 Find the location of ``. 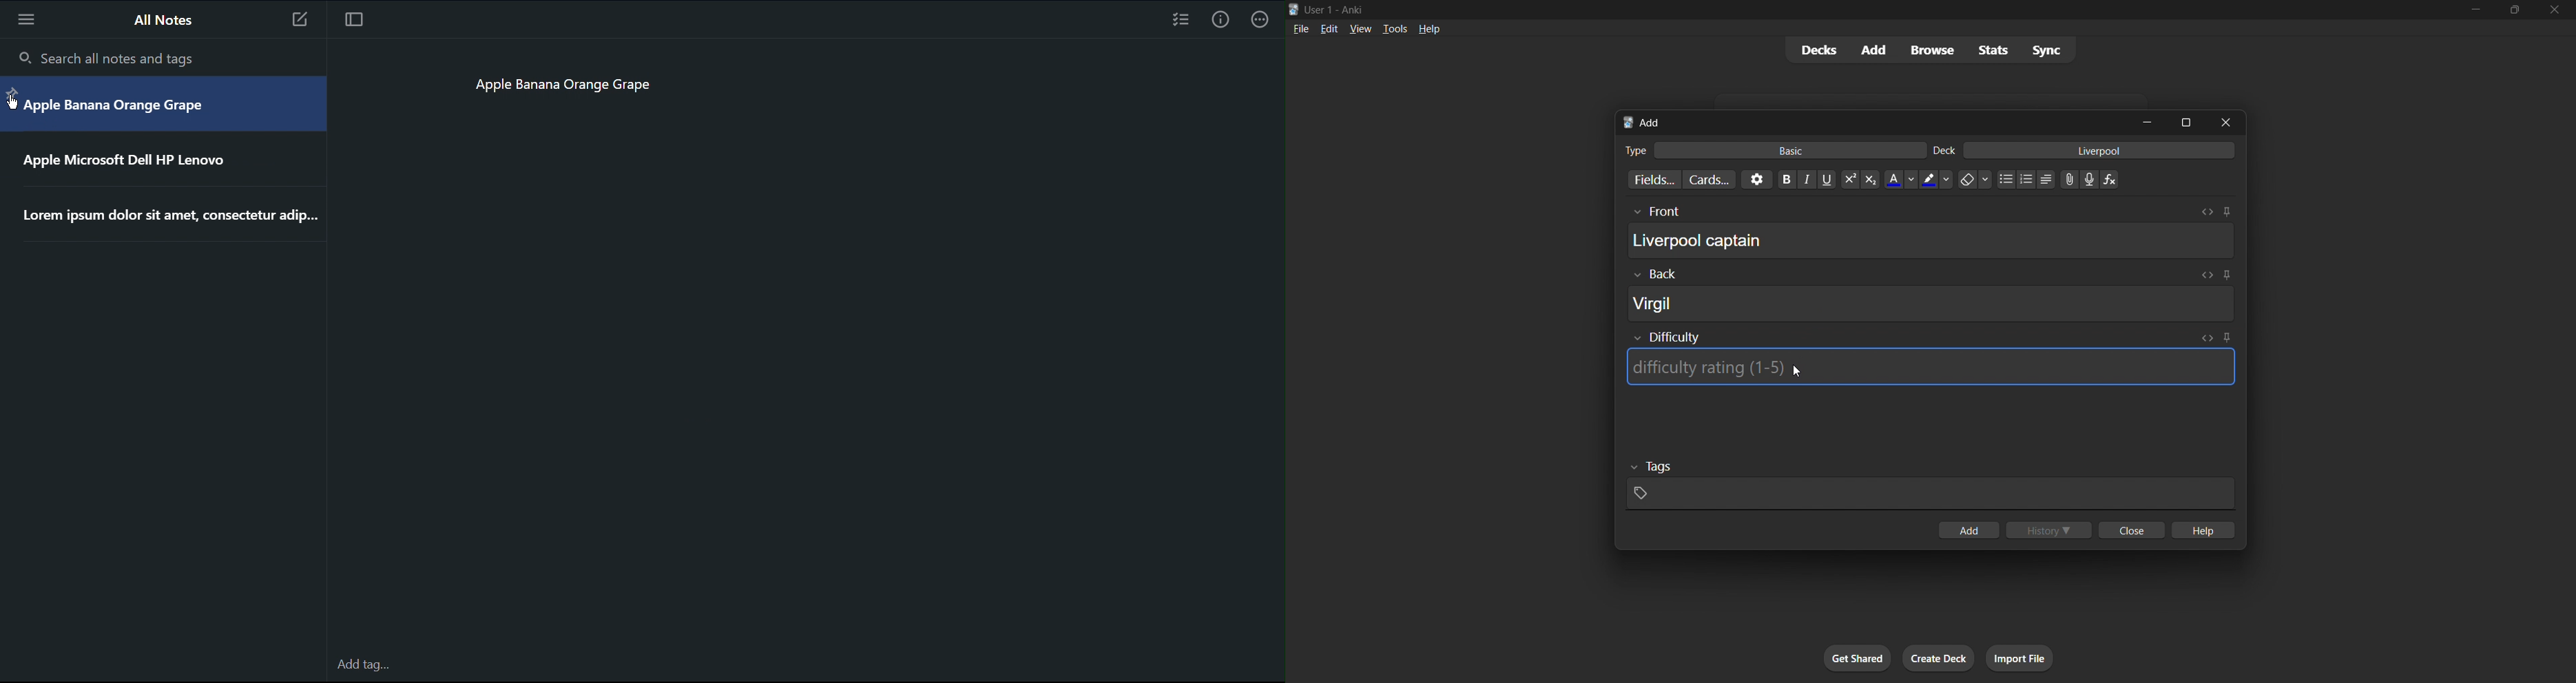

 is located at coordinates (1655, 274).